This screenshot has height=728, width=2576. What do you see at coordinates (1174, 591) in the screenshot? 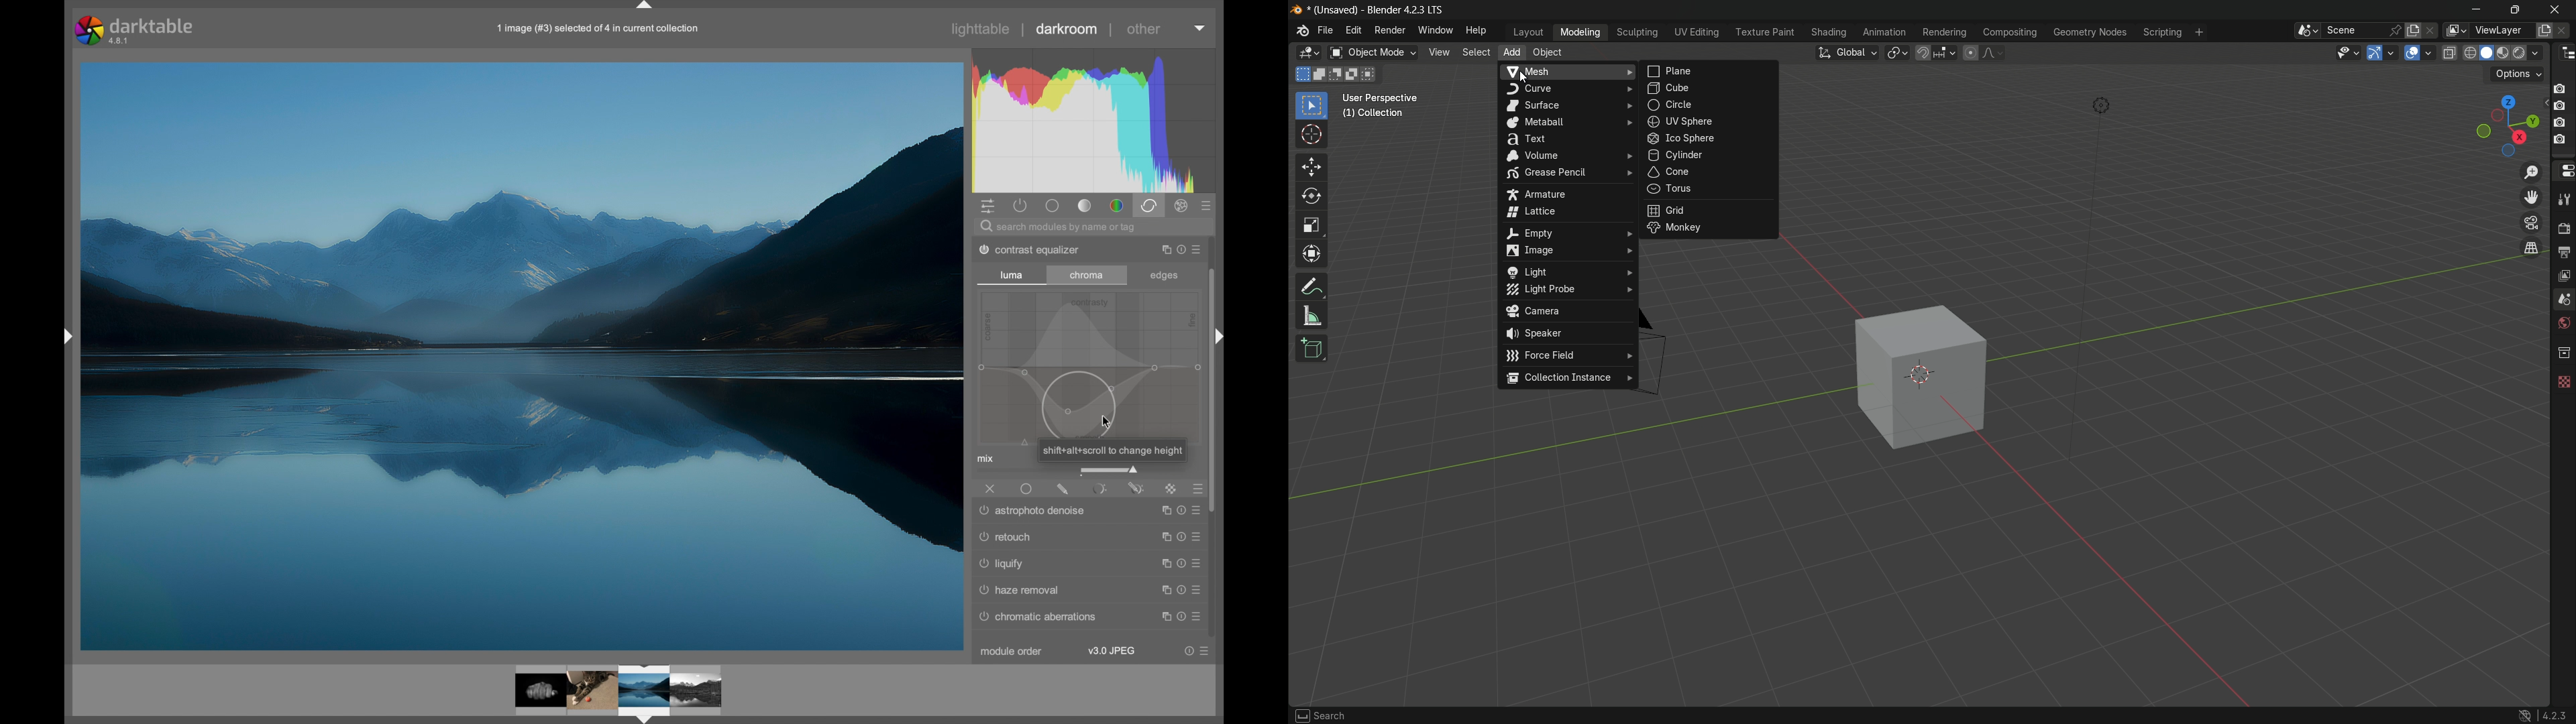
I see `more options` at bounding box center [1174, 591].